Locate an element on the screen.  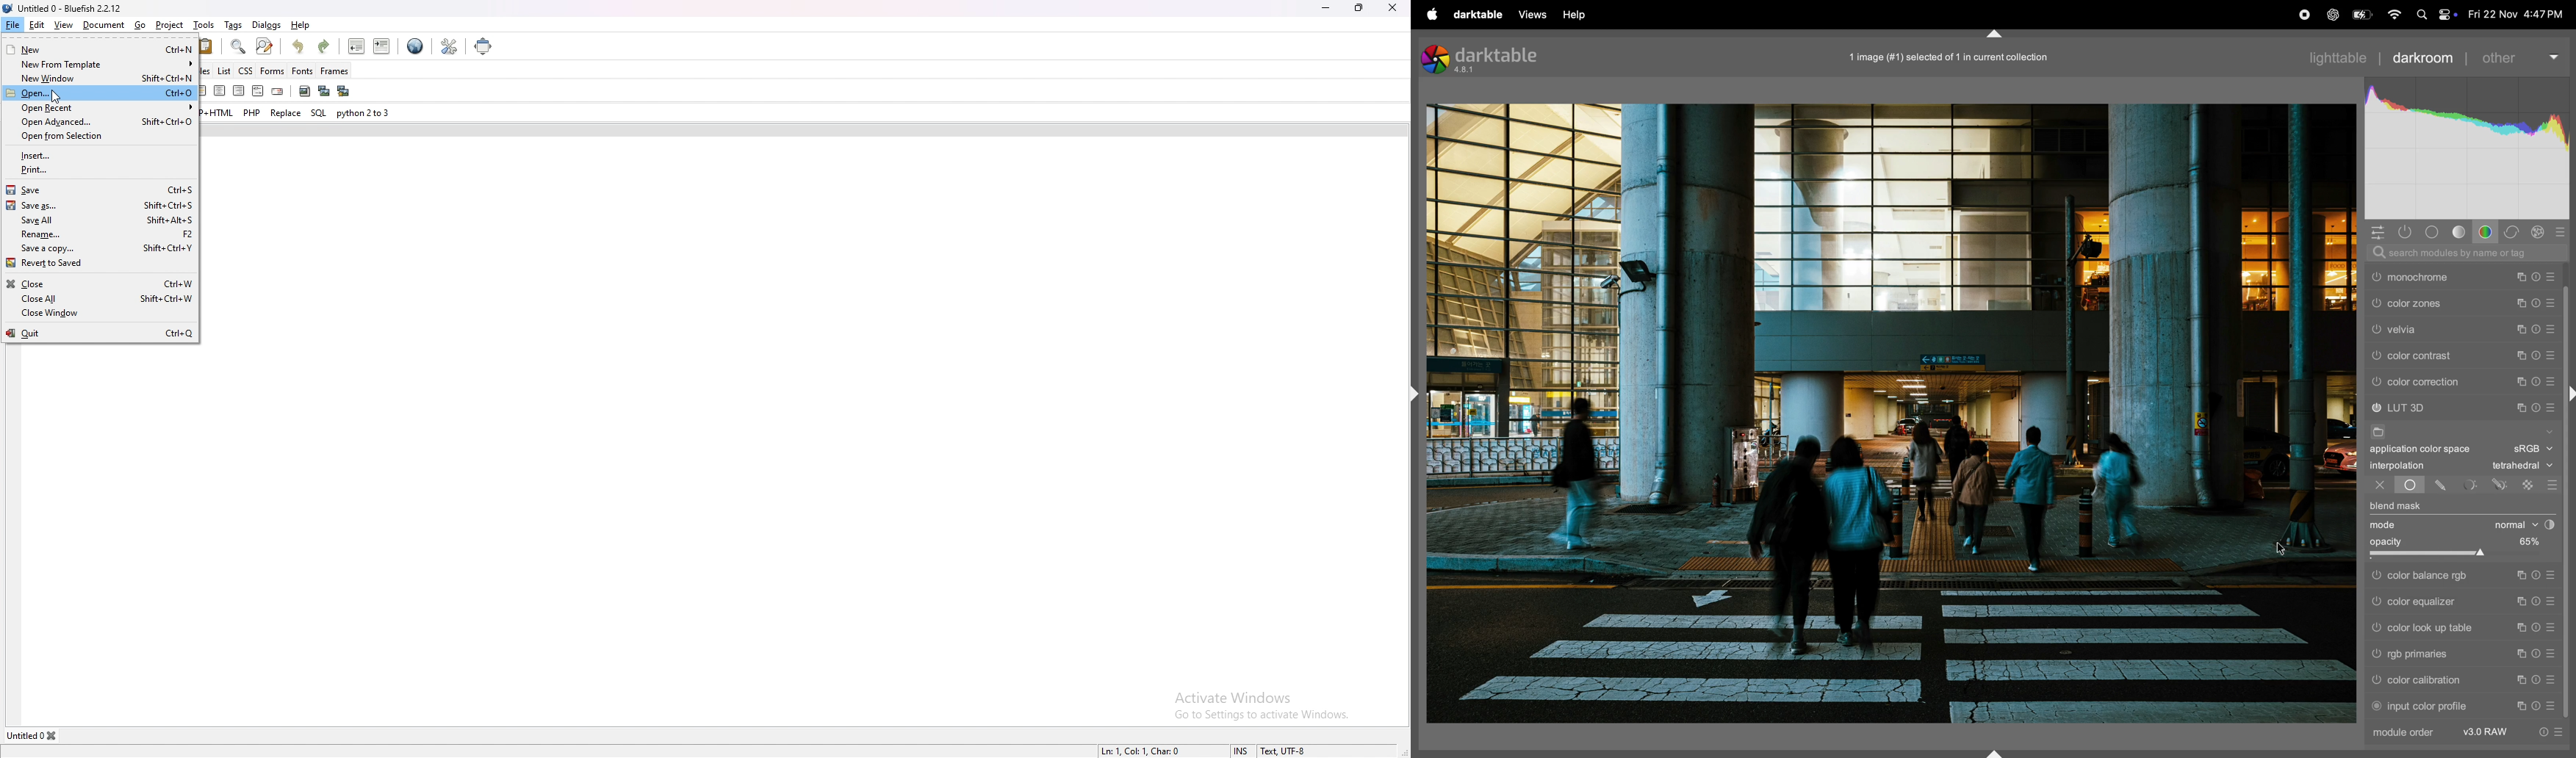
wifi is located at coordinates (2393, 14).